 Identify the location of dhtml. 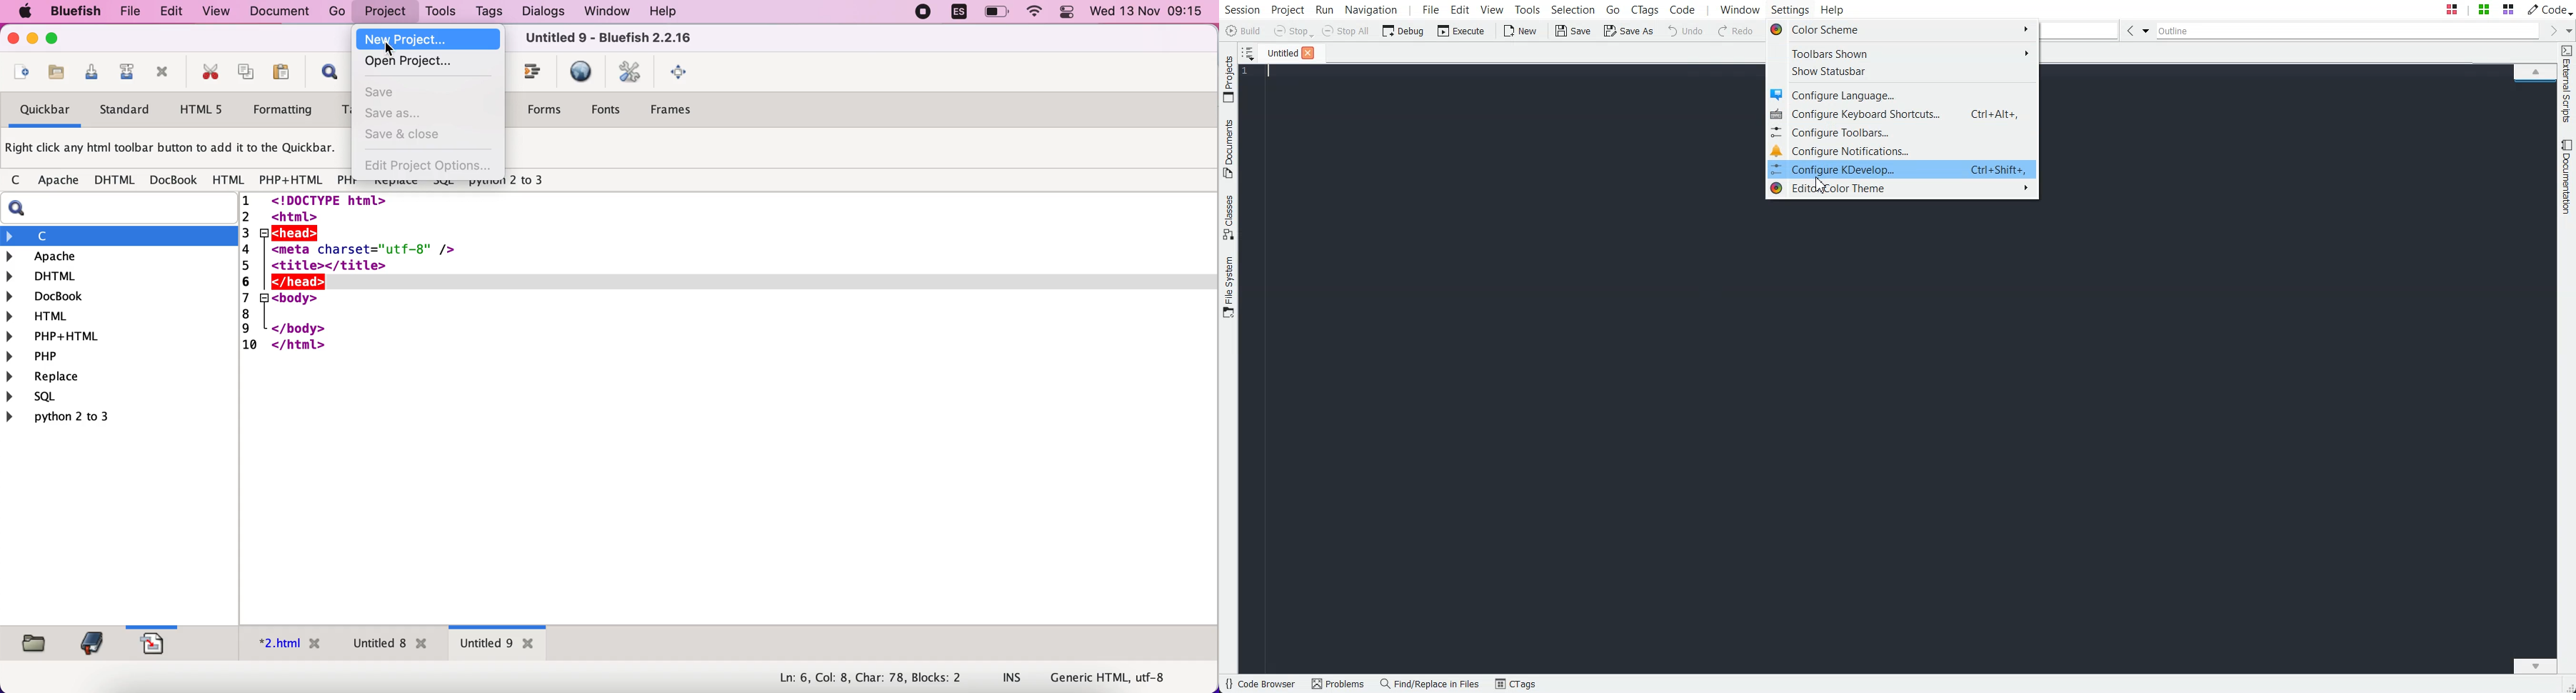
(116, 181).